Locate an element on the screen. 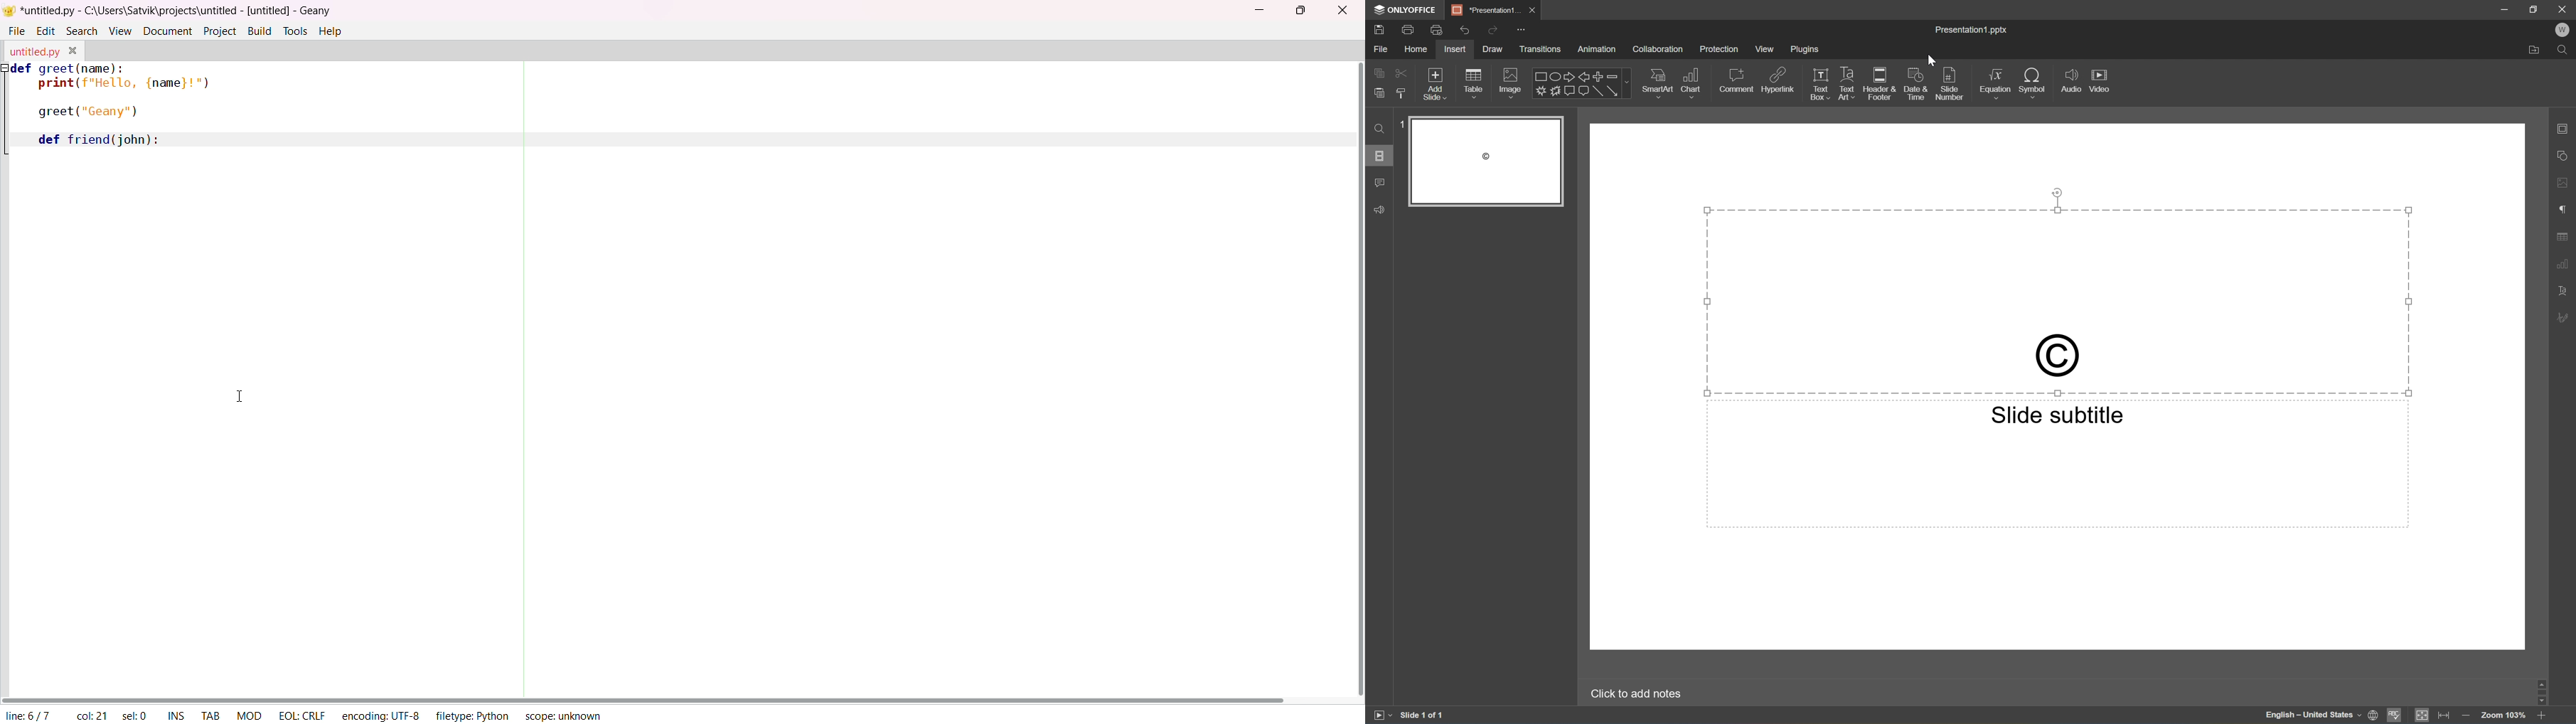 The height and width of the screenshot is (728, 2576). Copy style is located at coordinates (1400, 94).